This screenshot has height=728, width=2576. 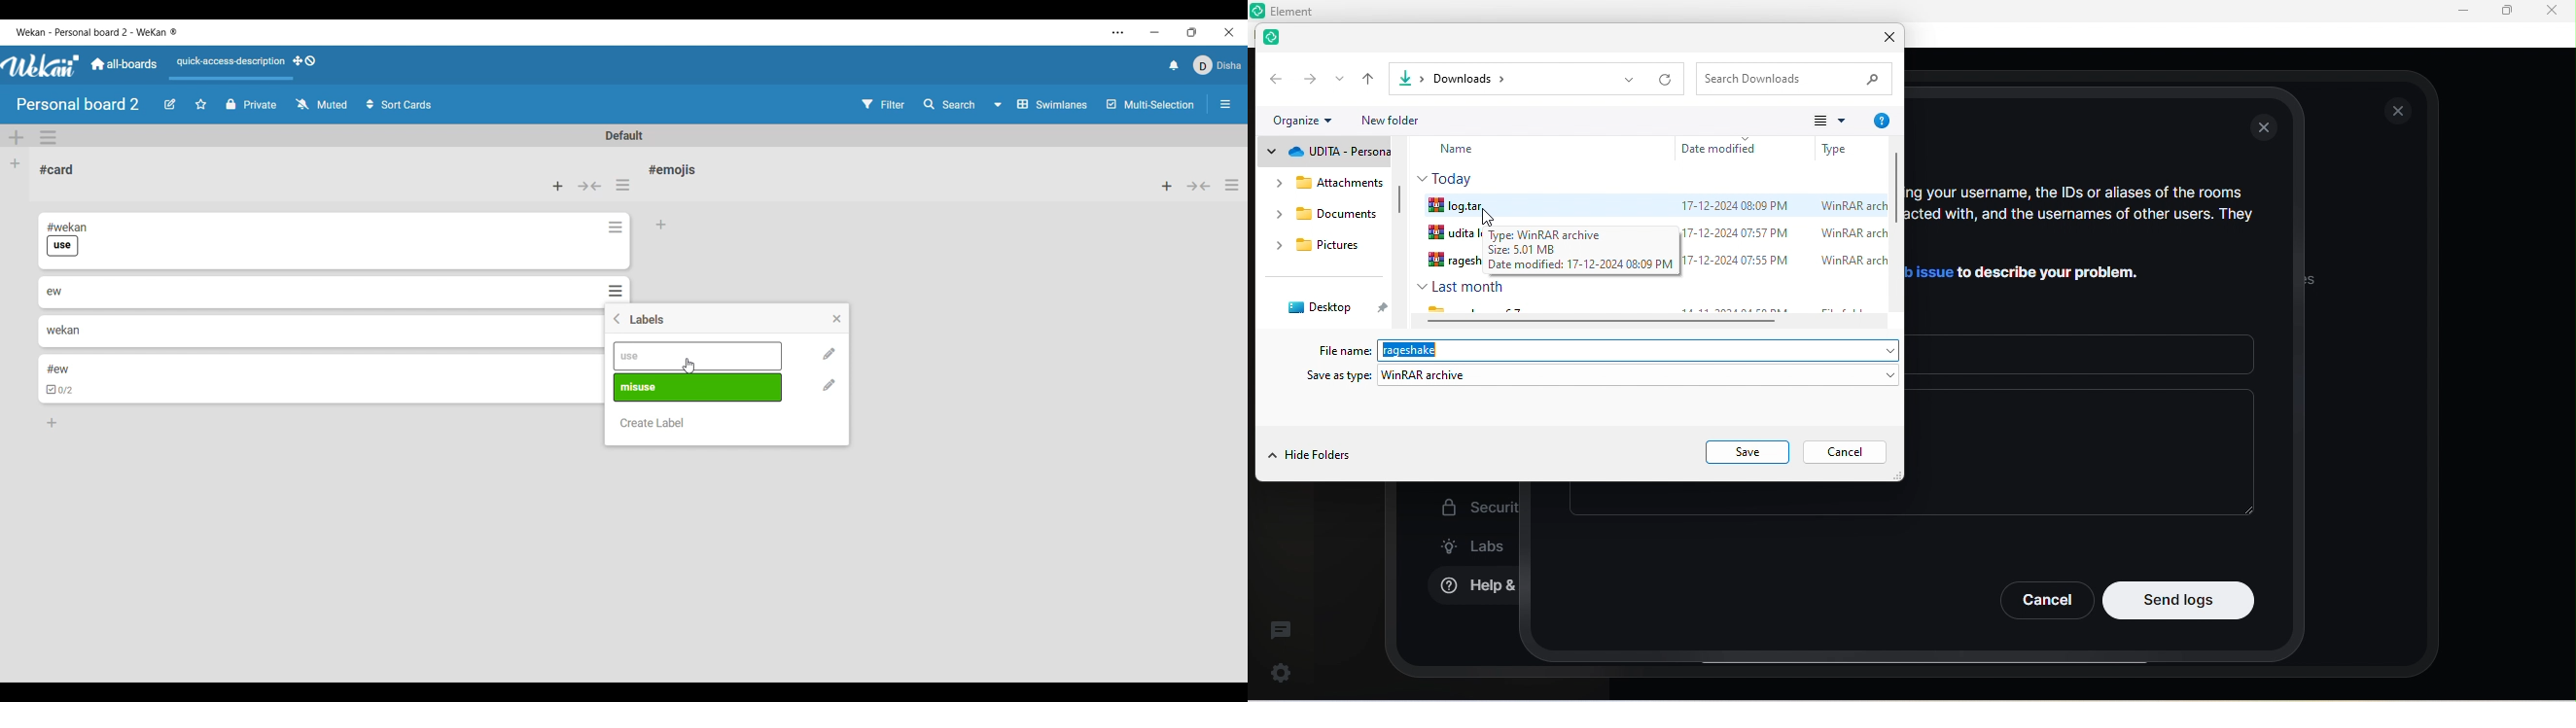 What do you see at coordinates (1457, 204) in the screenshot?
I see `Log.tar` at bounding box center [1457, 204].